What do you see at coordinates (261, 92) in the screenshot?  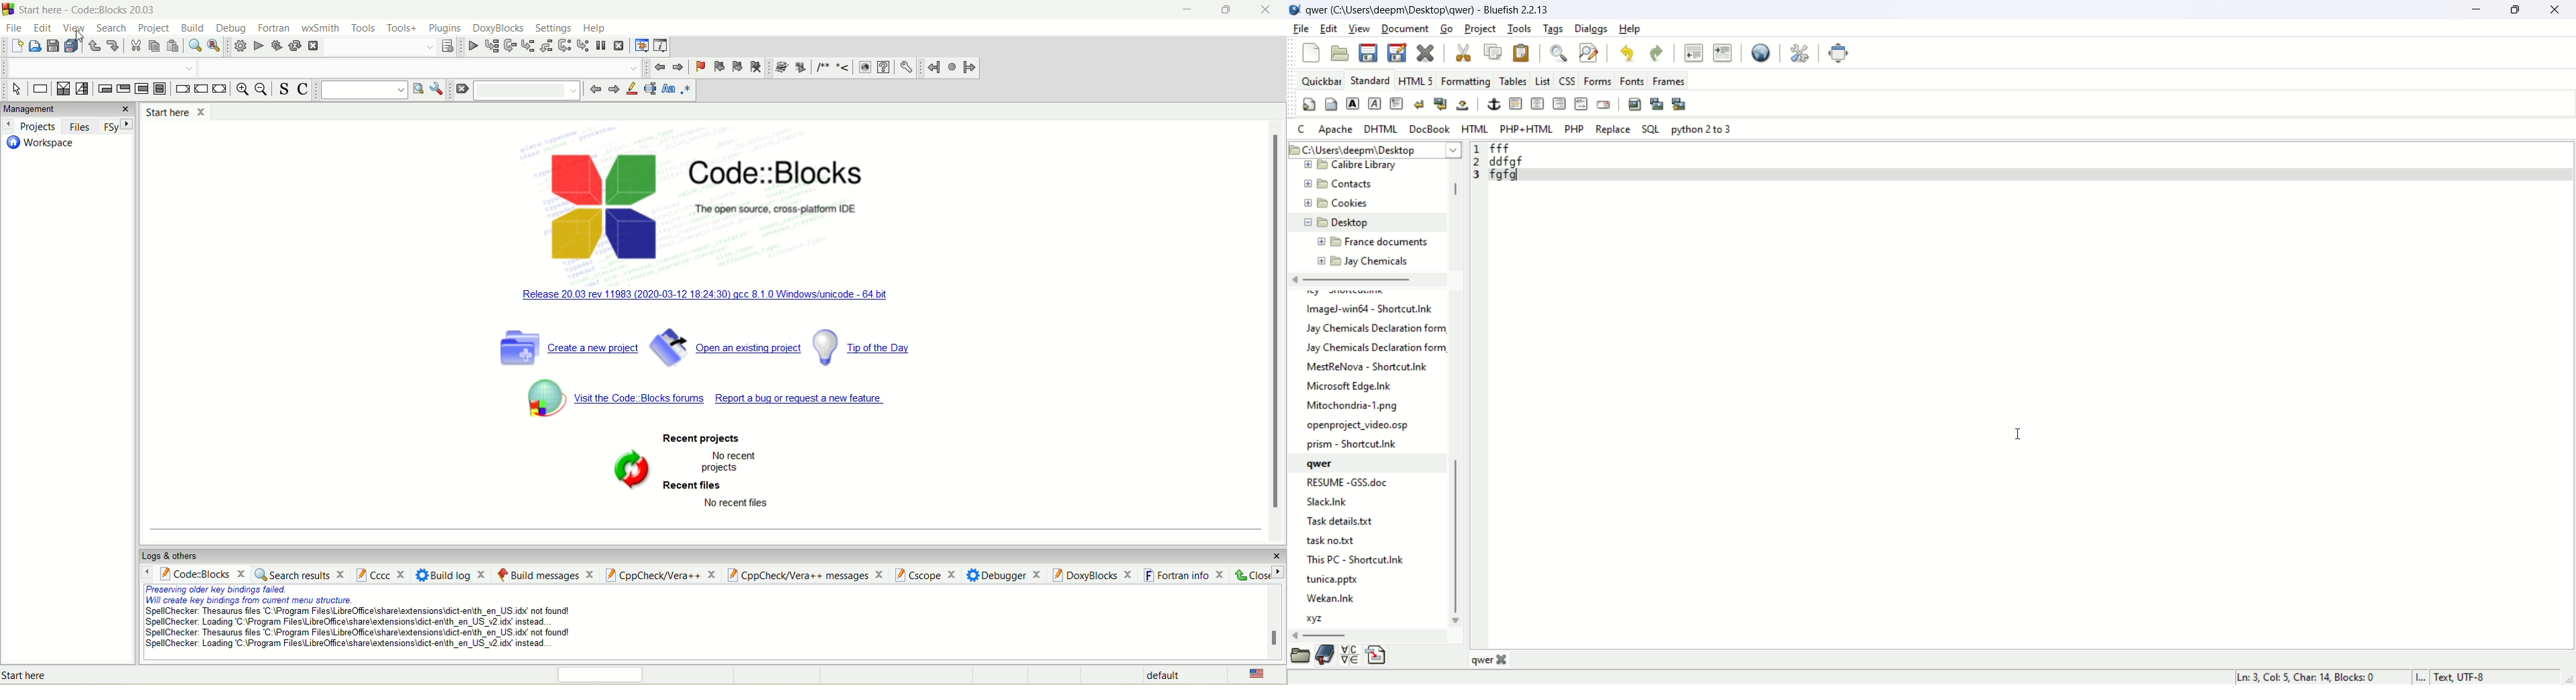 I see `zoom out` at bounding box center [261, 92].